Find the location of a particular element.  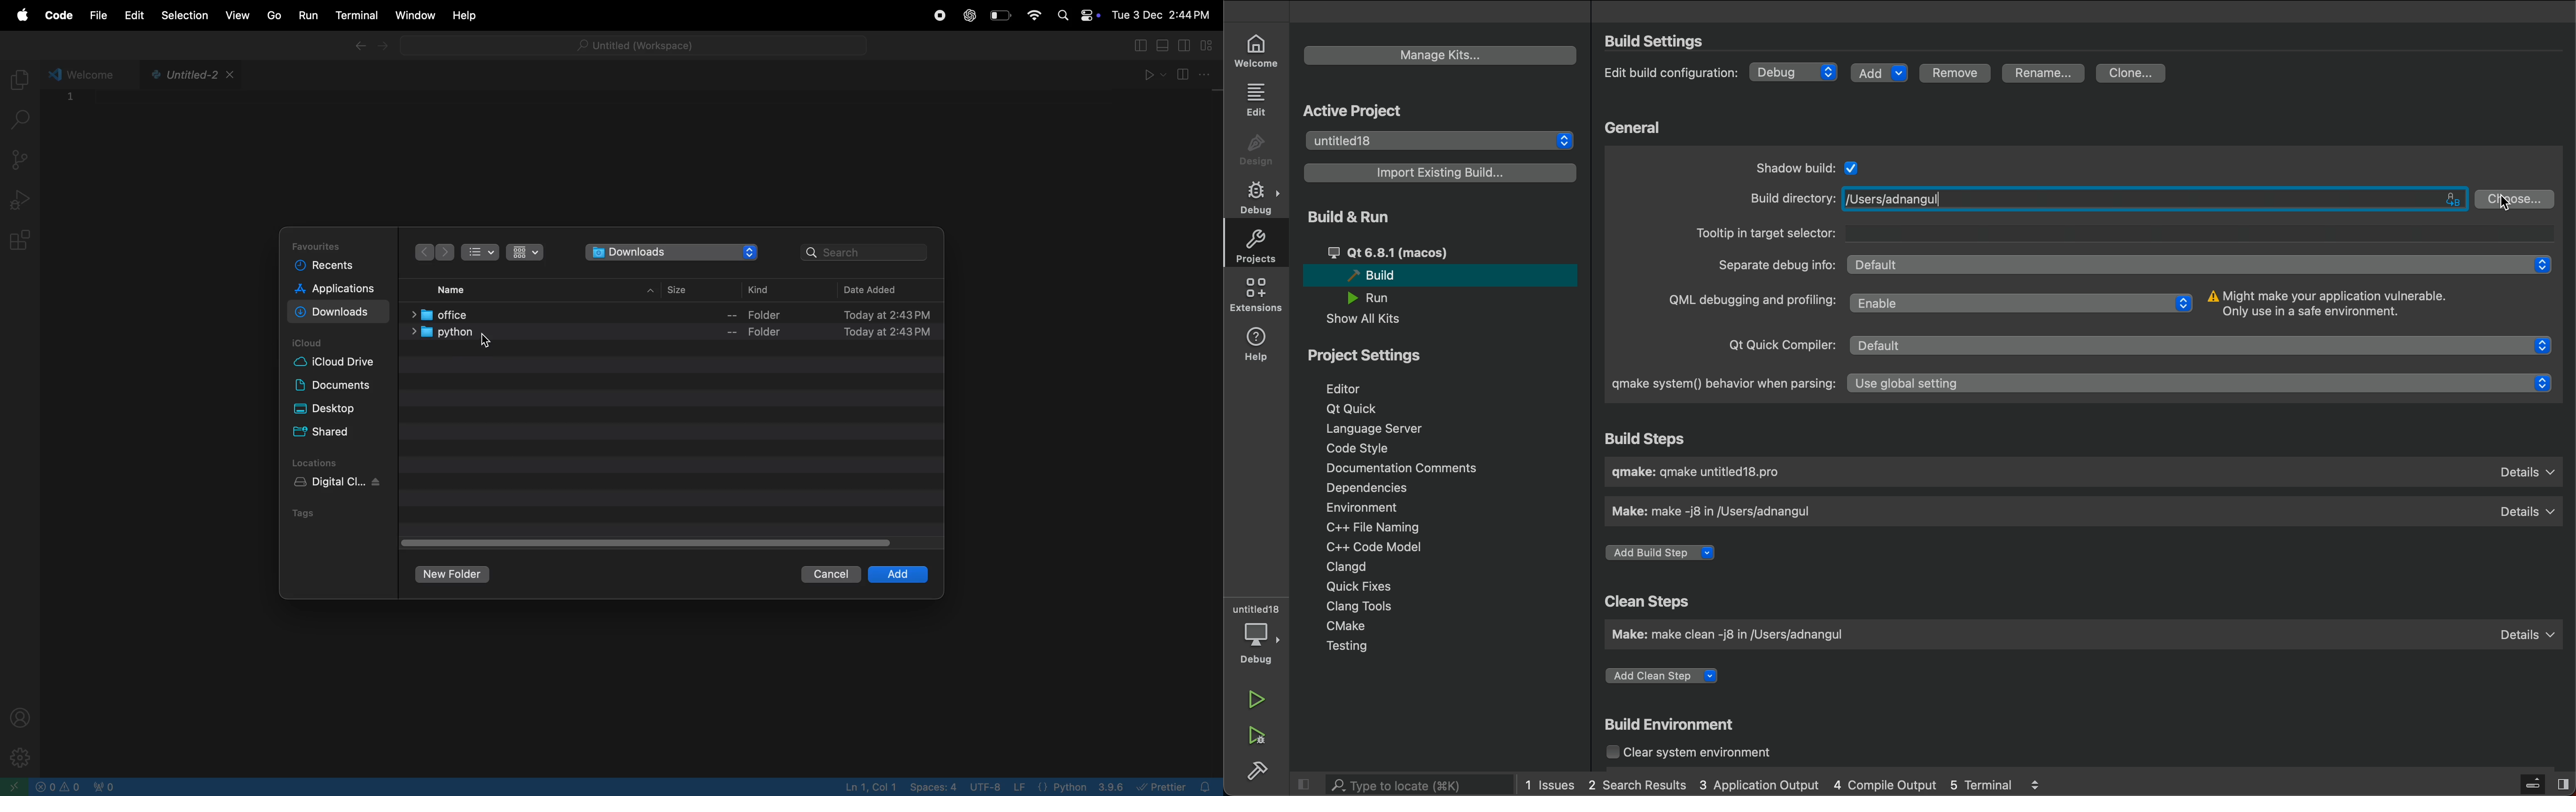

python is located at coordinates (440, 334).